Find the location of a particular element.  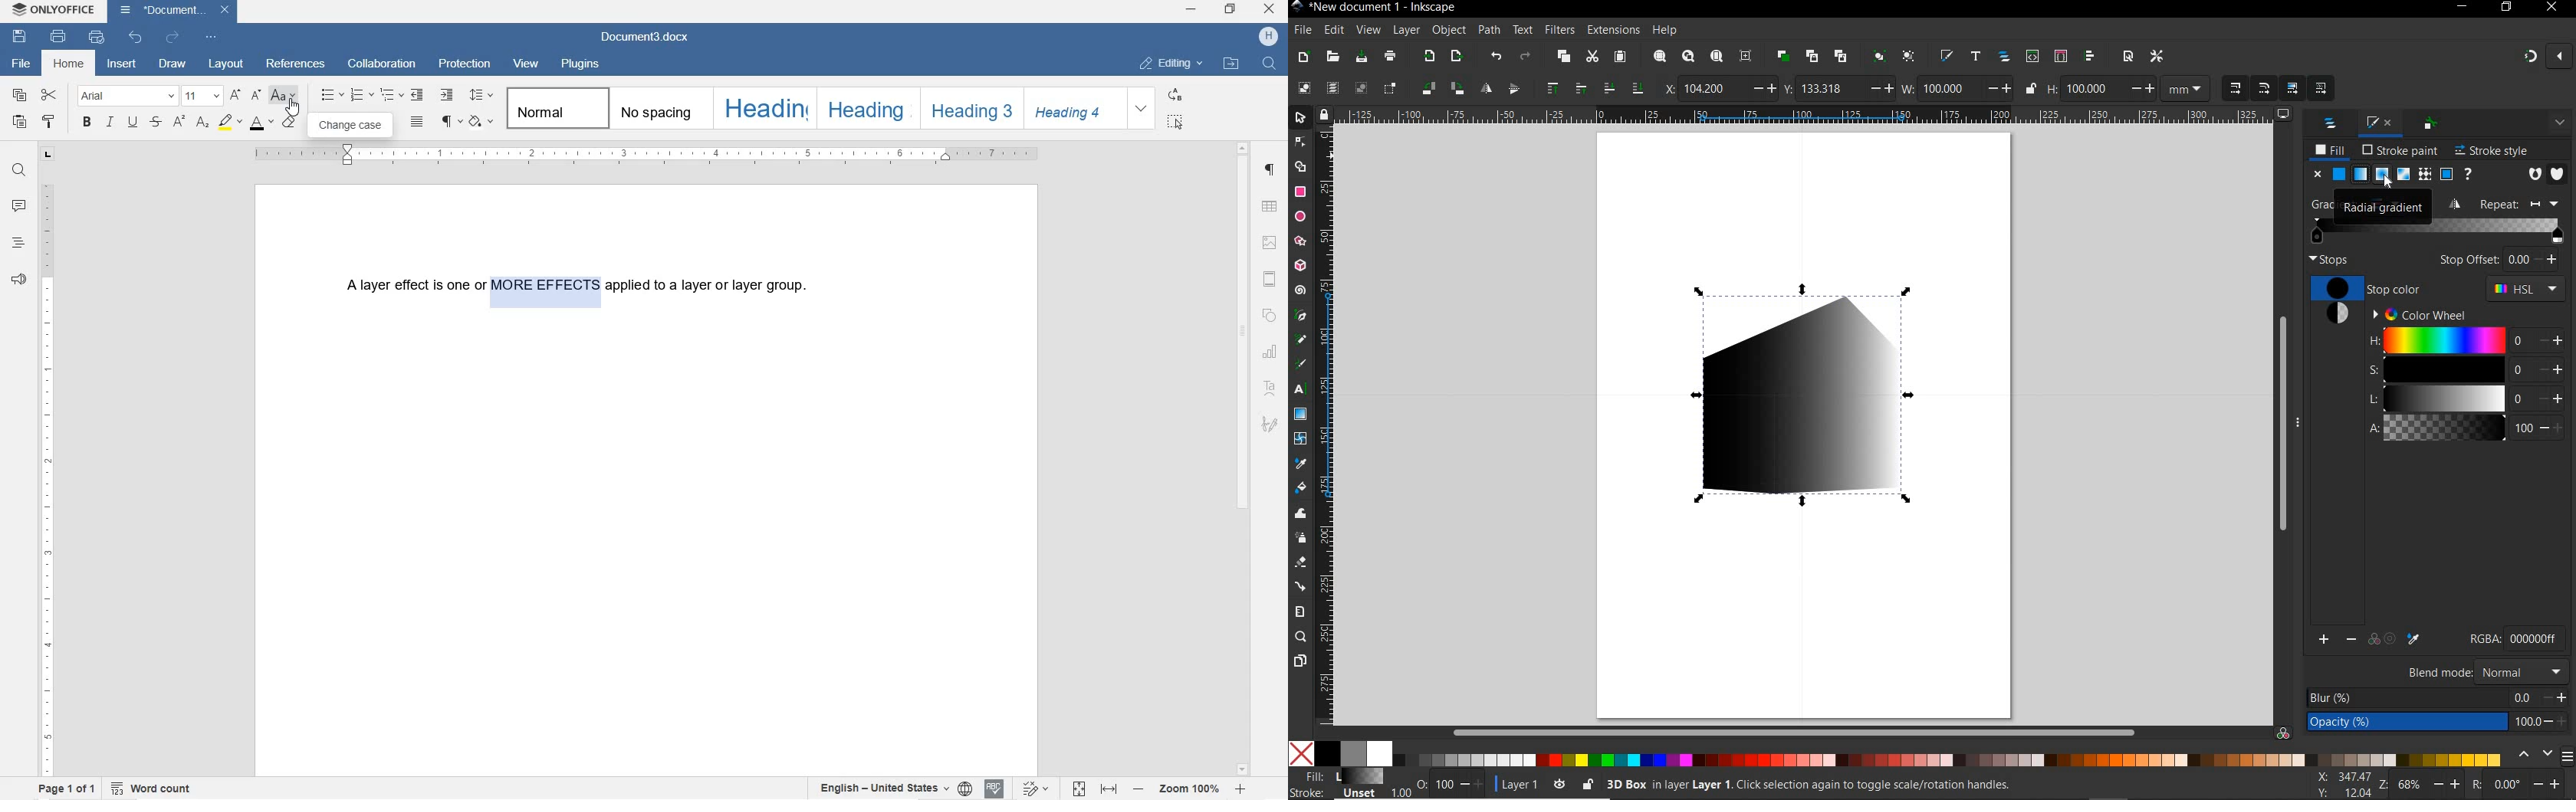

SPIRAL TOOL is located at coordinates (1300, 290).